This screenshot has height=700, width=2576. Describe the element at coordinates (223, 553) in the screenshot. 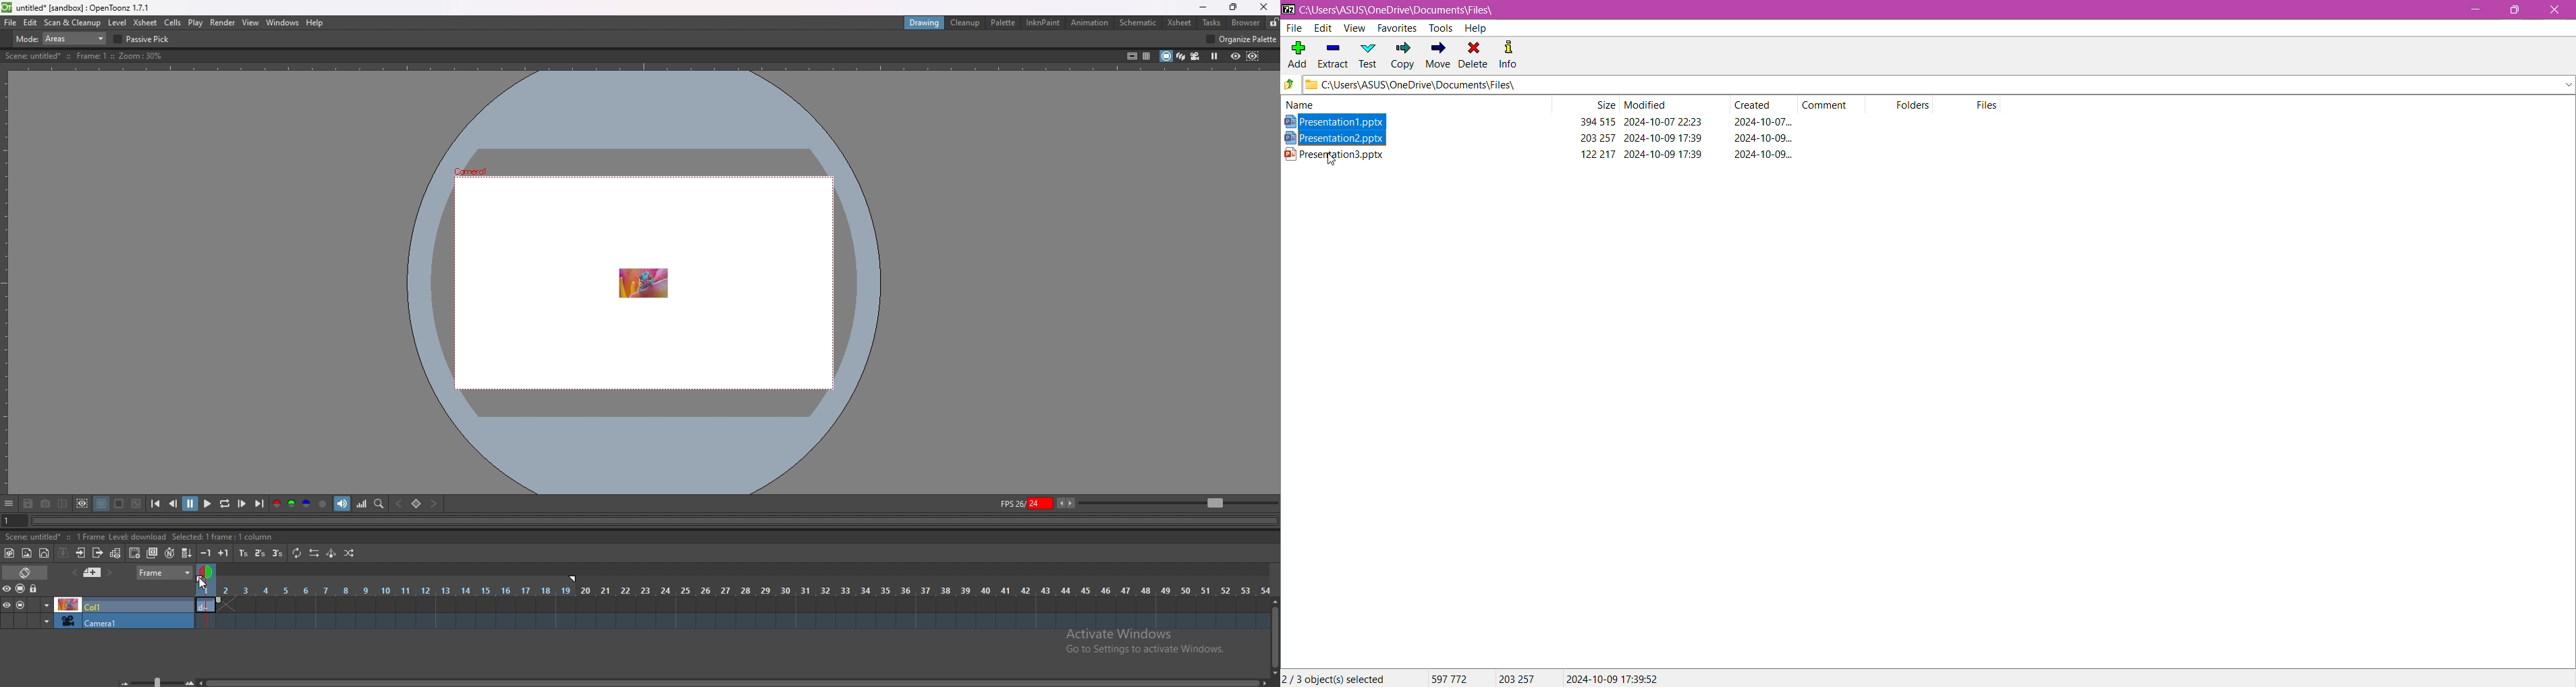

I see `increase step` at that location.